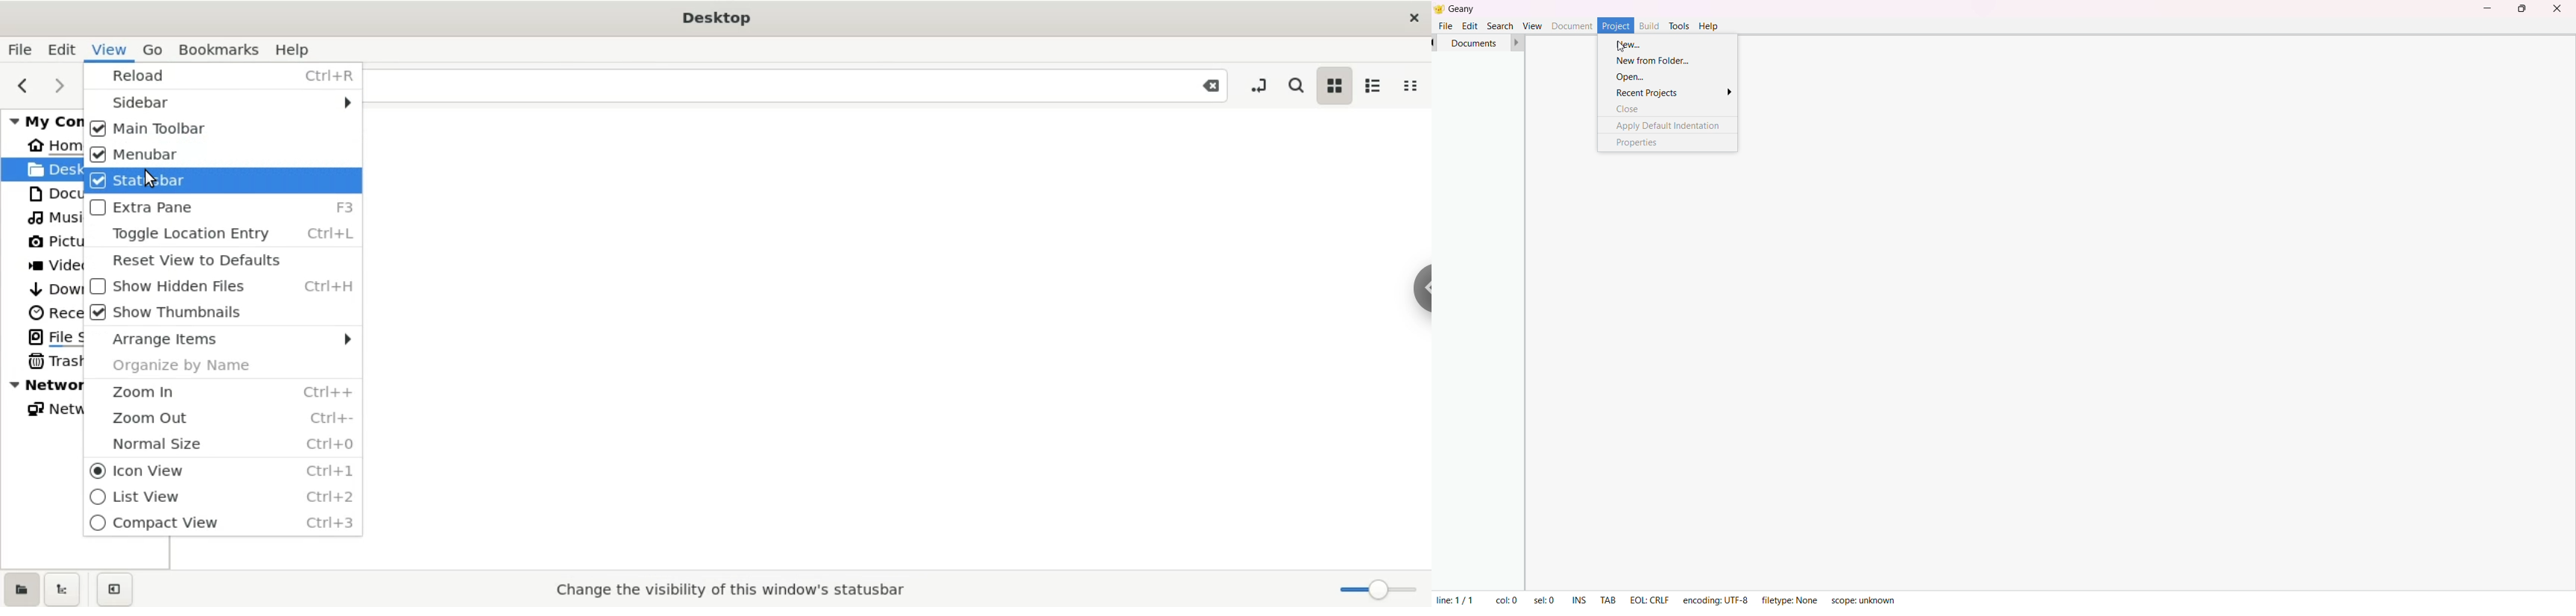  I want to click on show treeview, so click(63, 589).